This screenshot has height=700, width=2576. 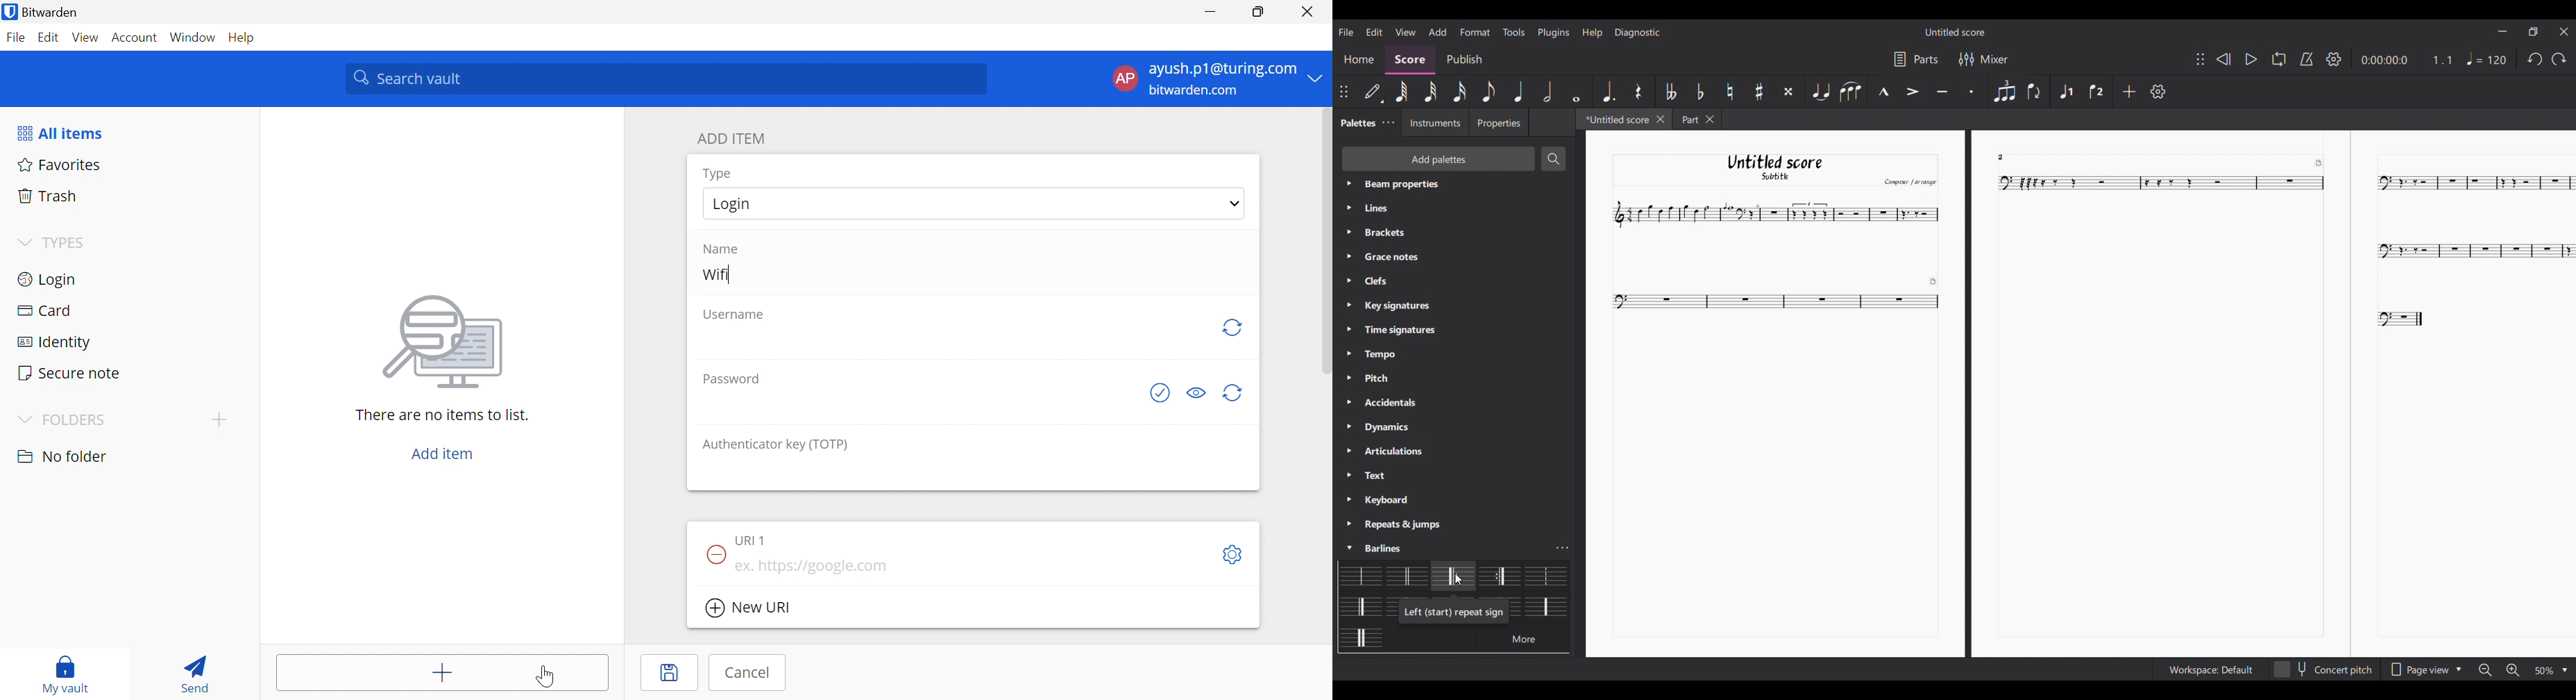 What do you see at coordinates (736, 378) in the screenshot?
I see `Password` at bounding box center [736, 378].